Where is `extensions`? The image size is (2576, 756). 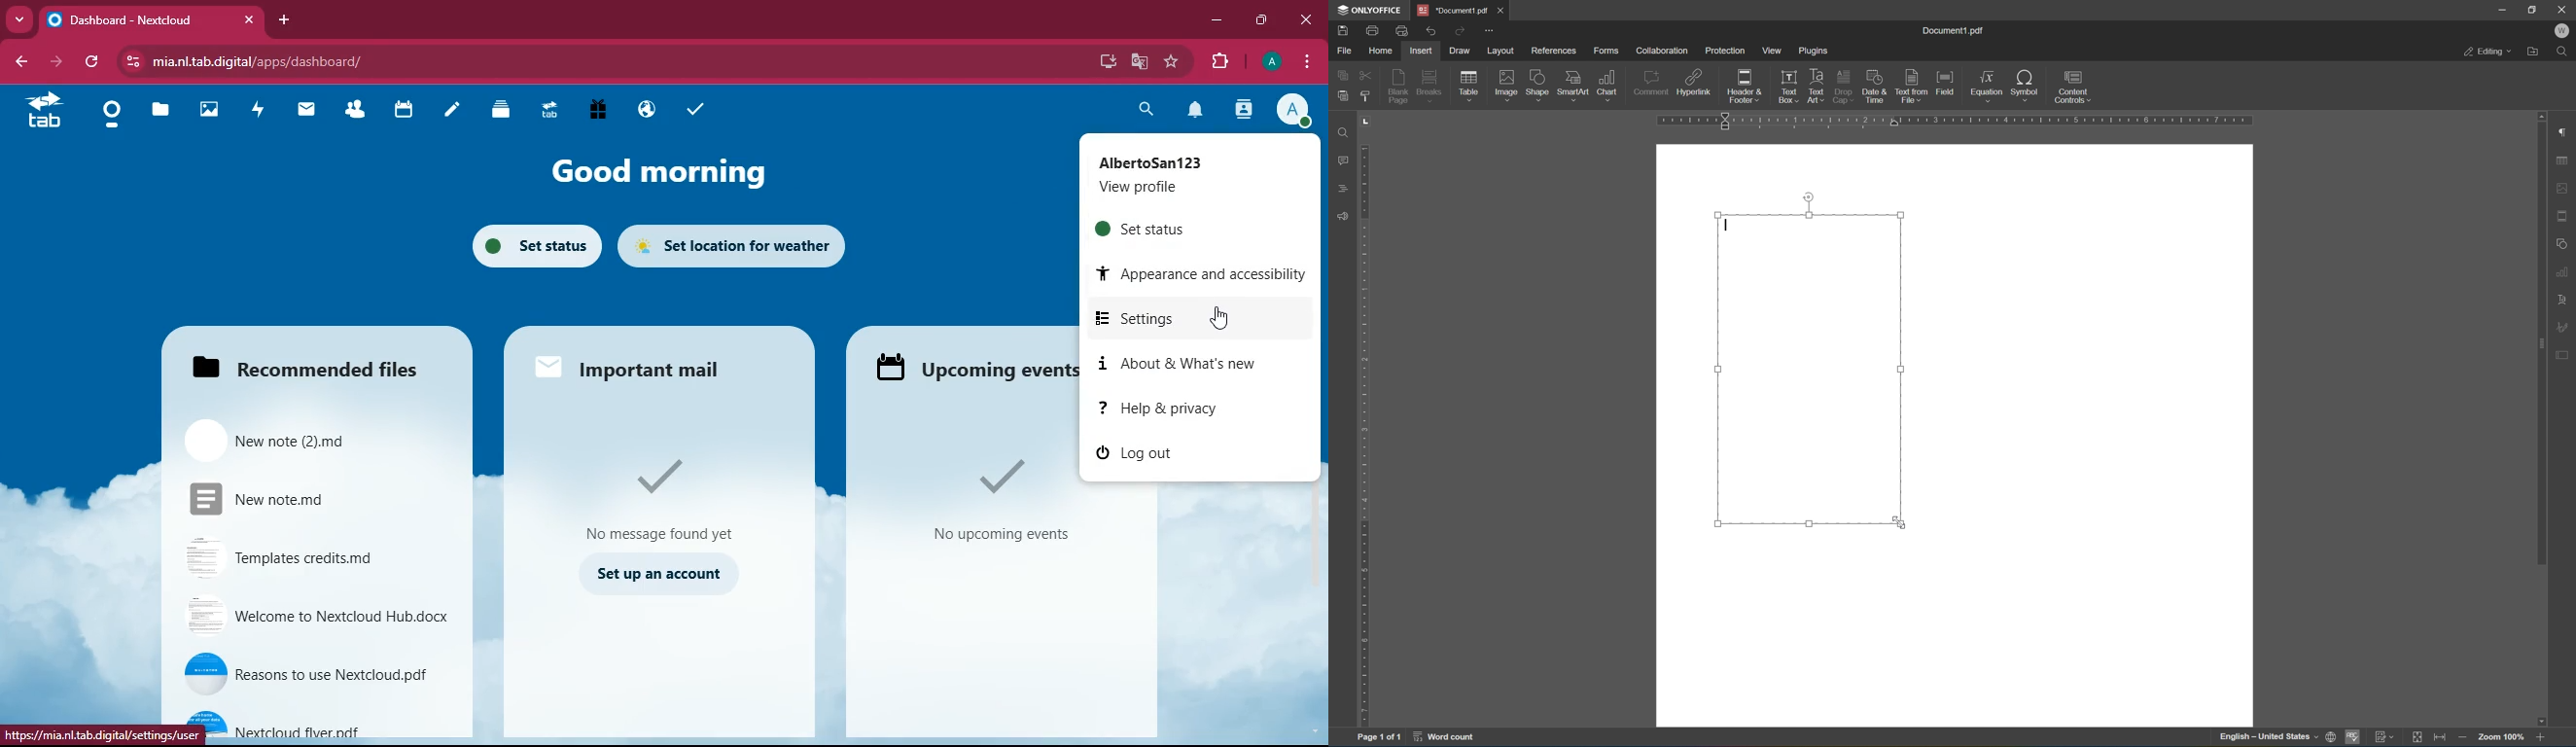
extensions is located at coordinates (1218, 63).